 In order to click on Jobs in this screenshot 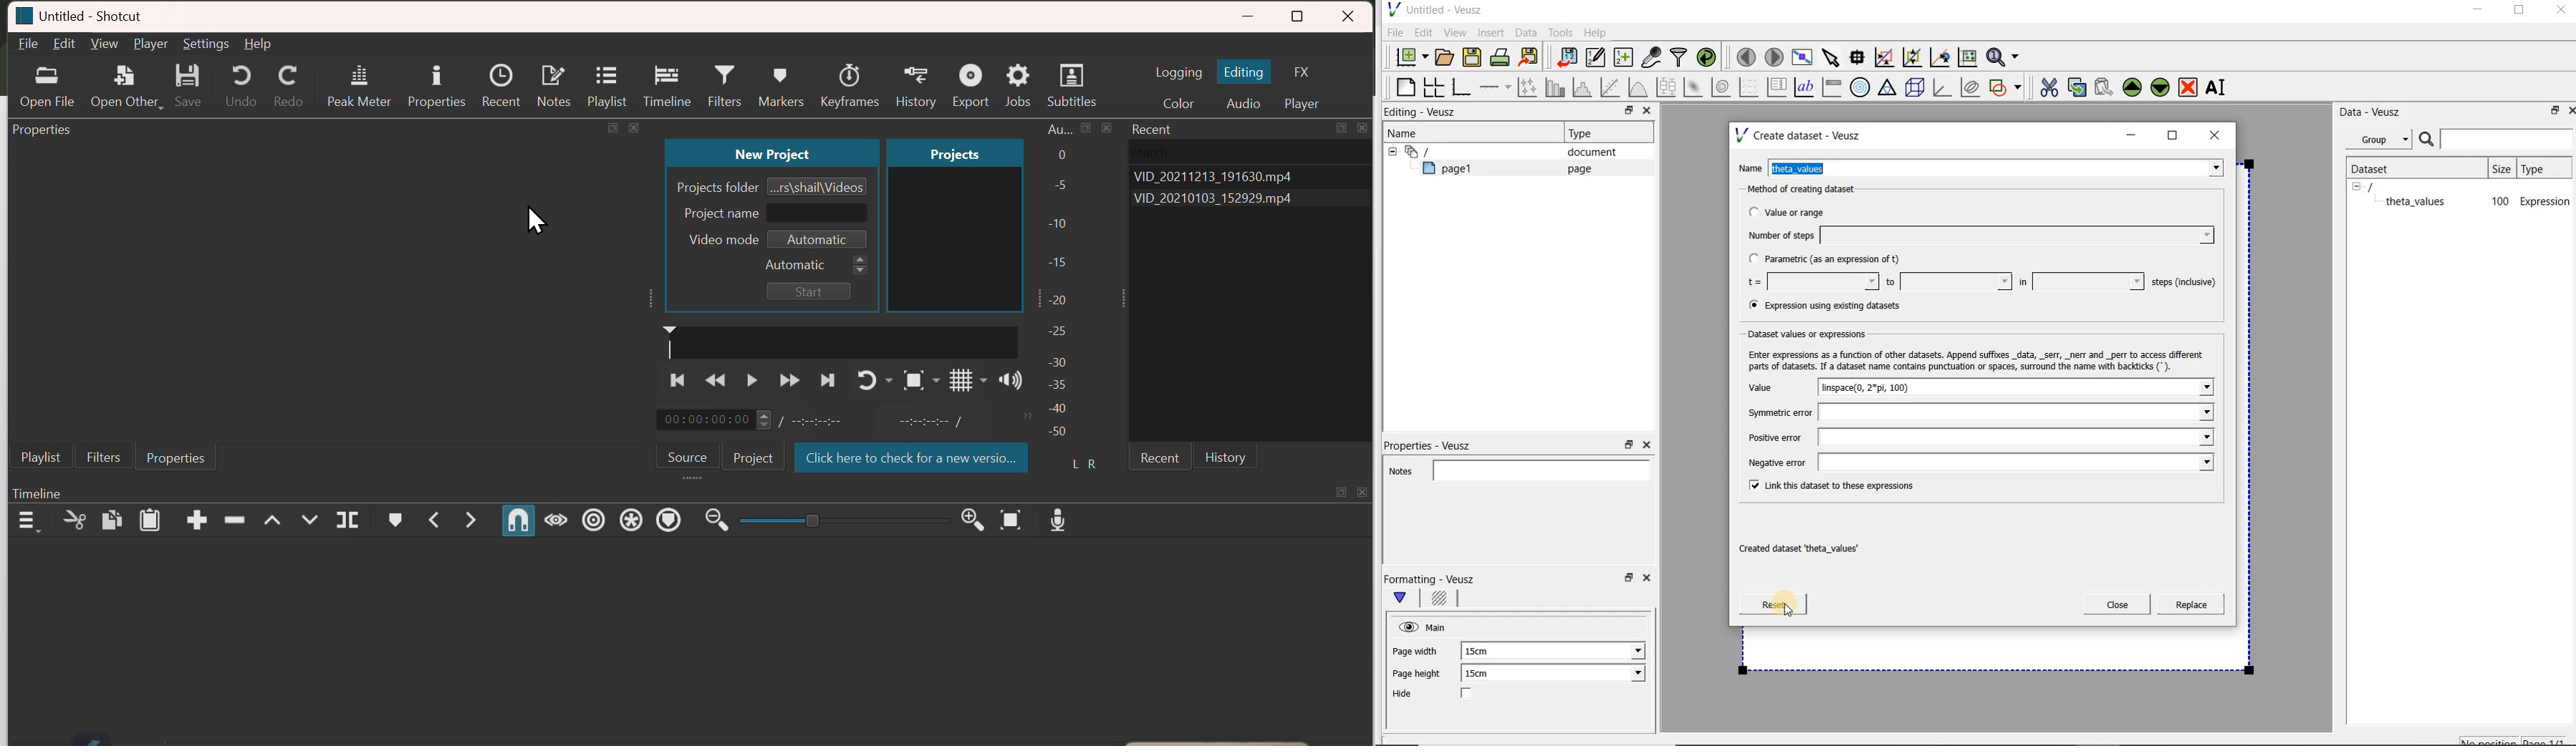, I will do `click(1017, 79)`.